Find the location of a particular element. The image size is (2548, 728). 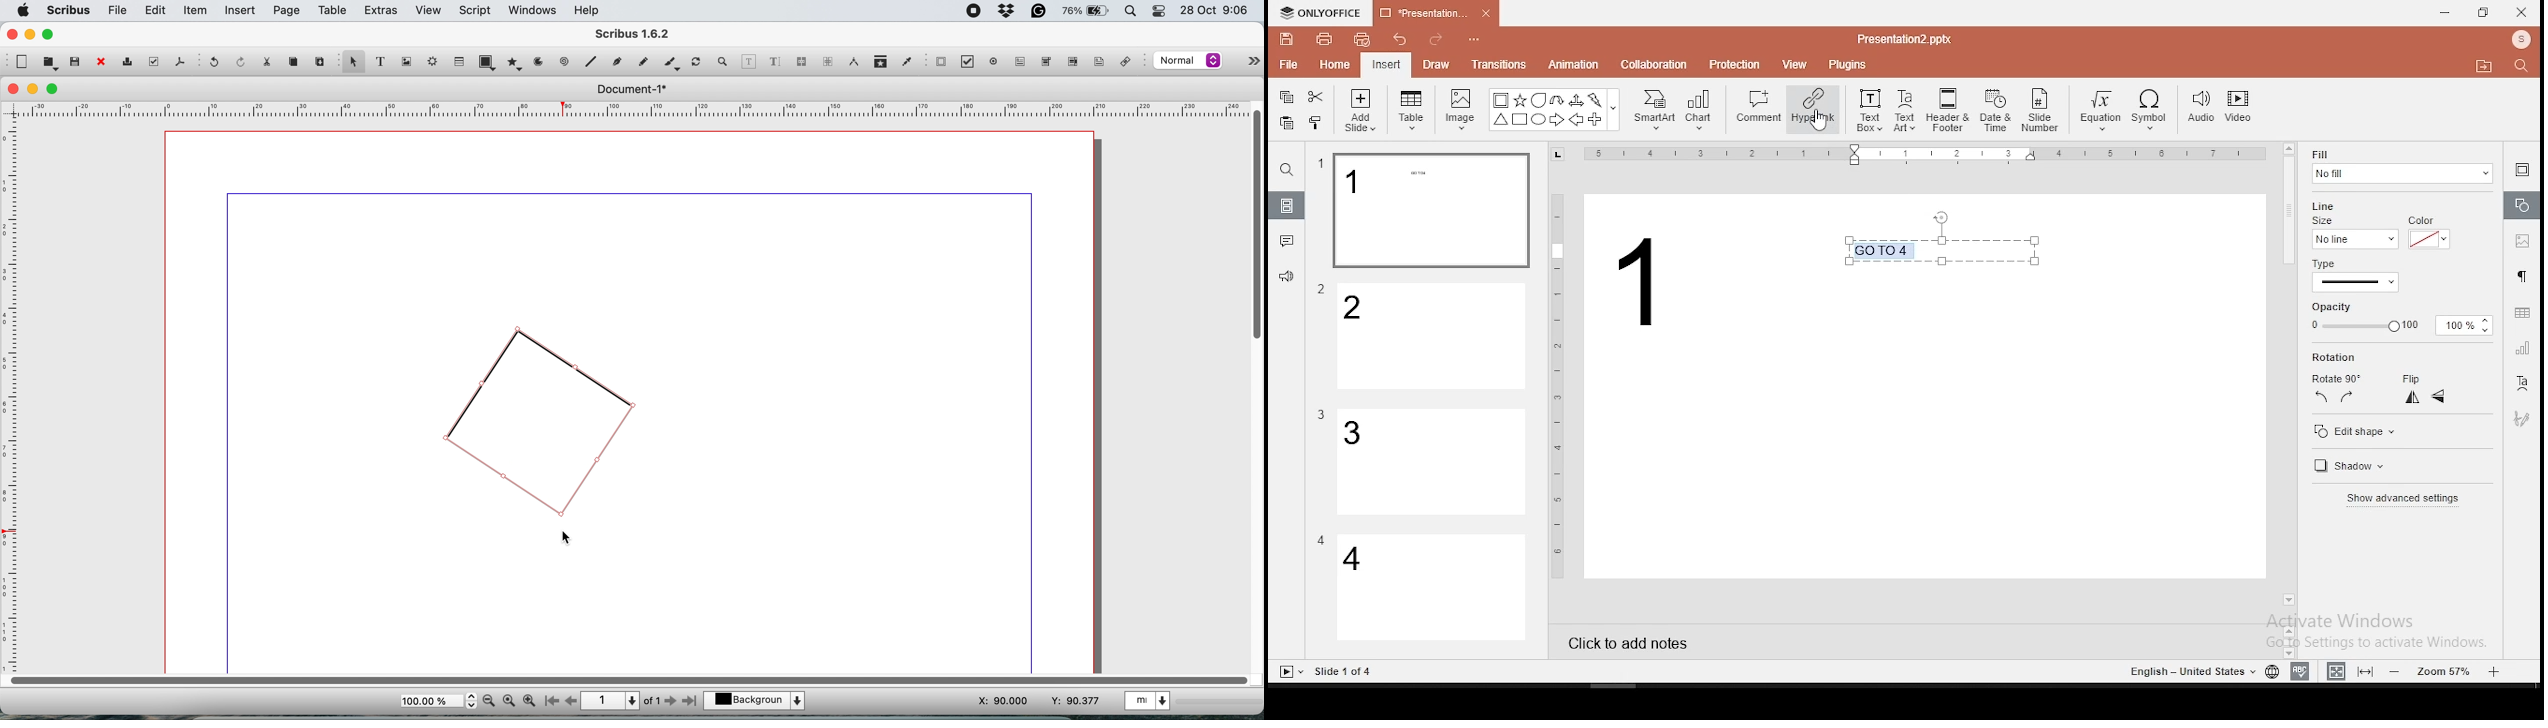

video is located at coordinates (2238, 109).